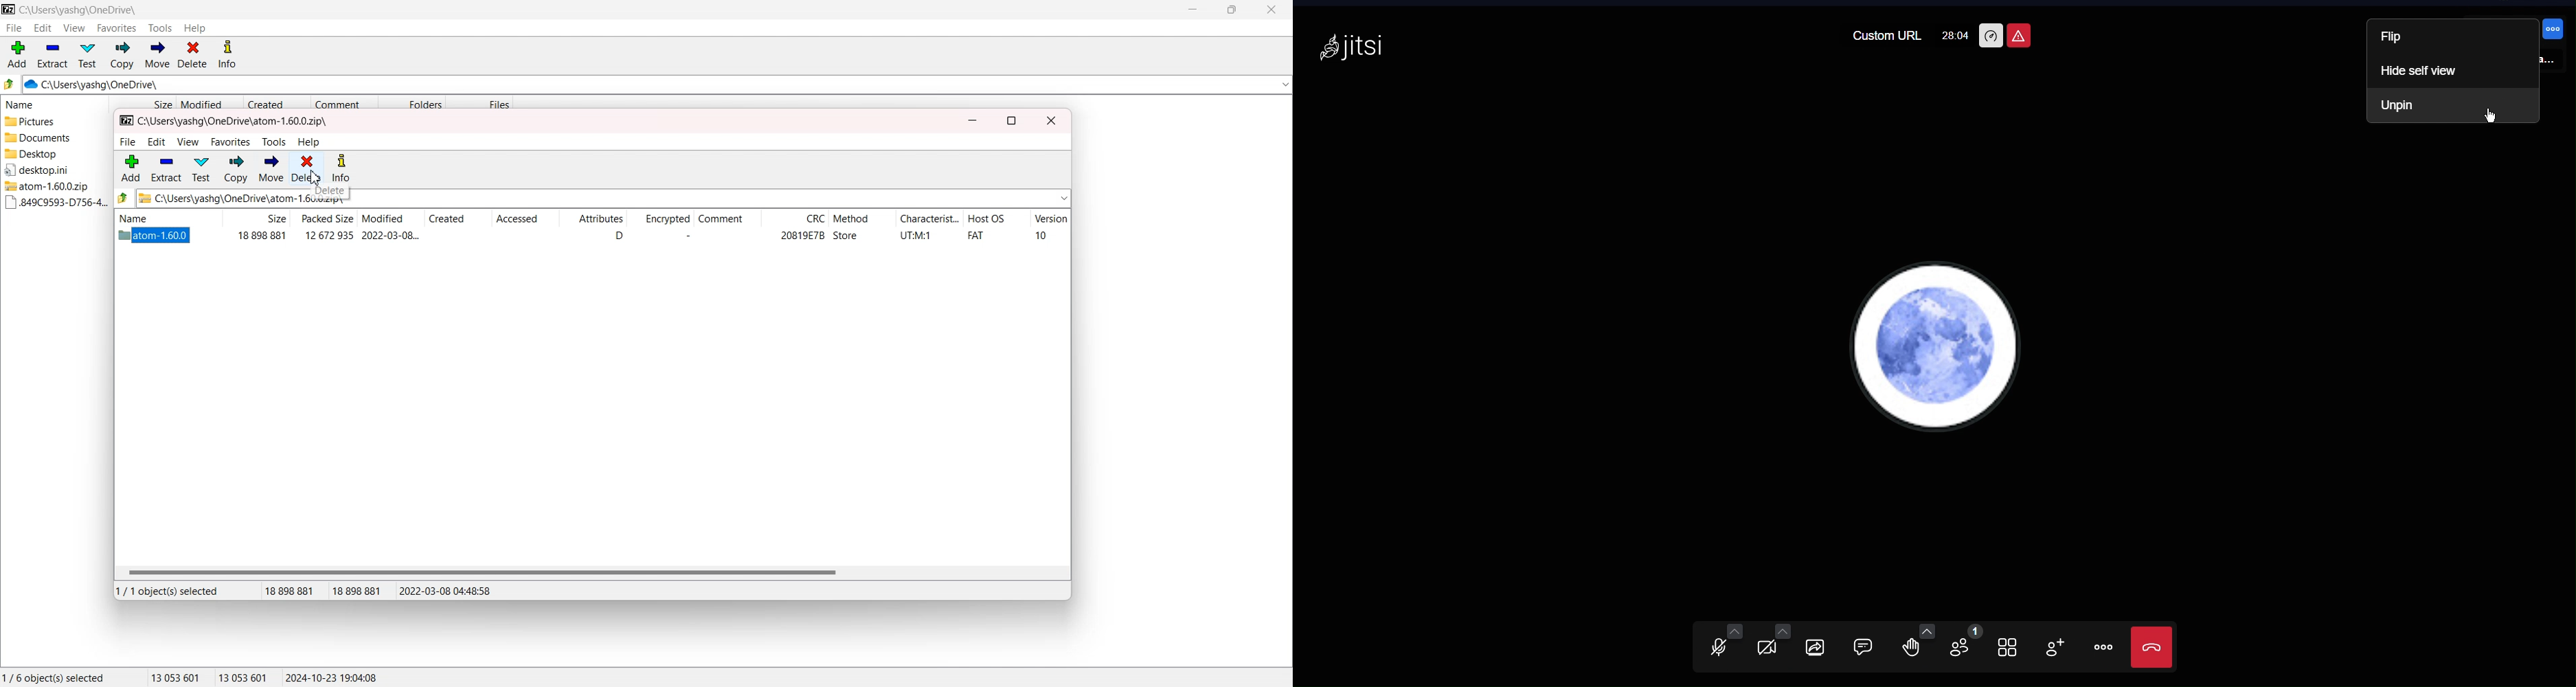 The image size is (2576, 700). What do you see at coordinates (9, 9) in the screenshot?
I see `Logo` at bounding box center [9, 9].